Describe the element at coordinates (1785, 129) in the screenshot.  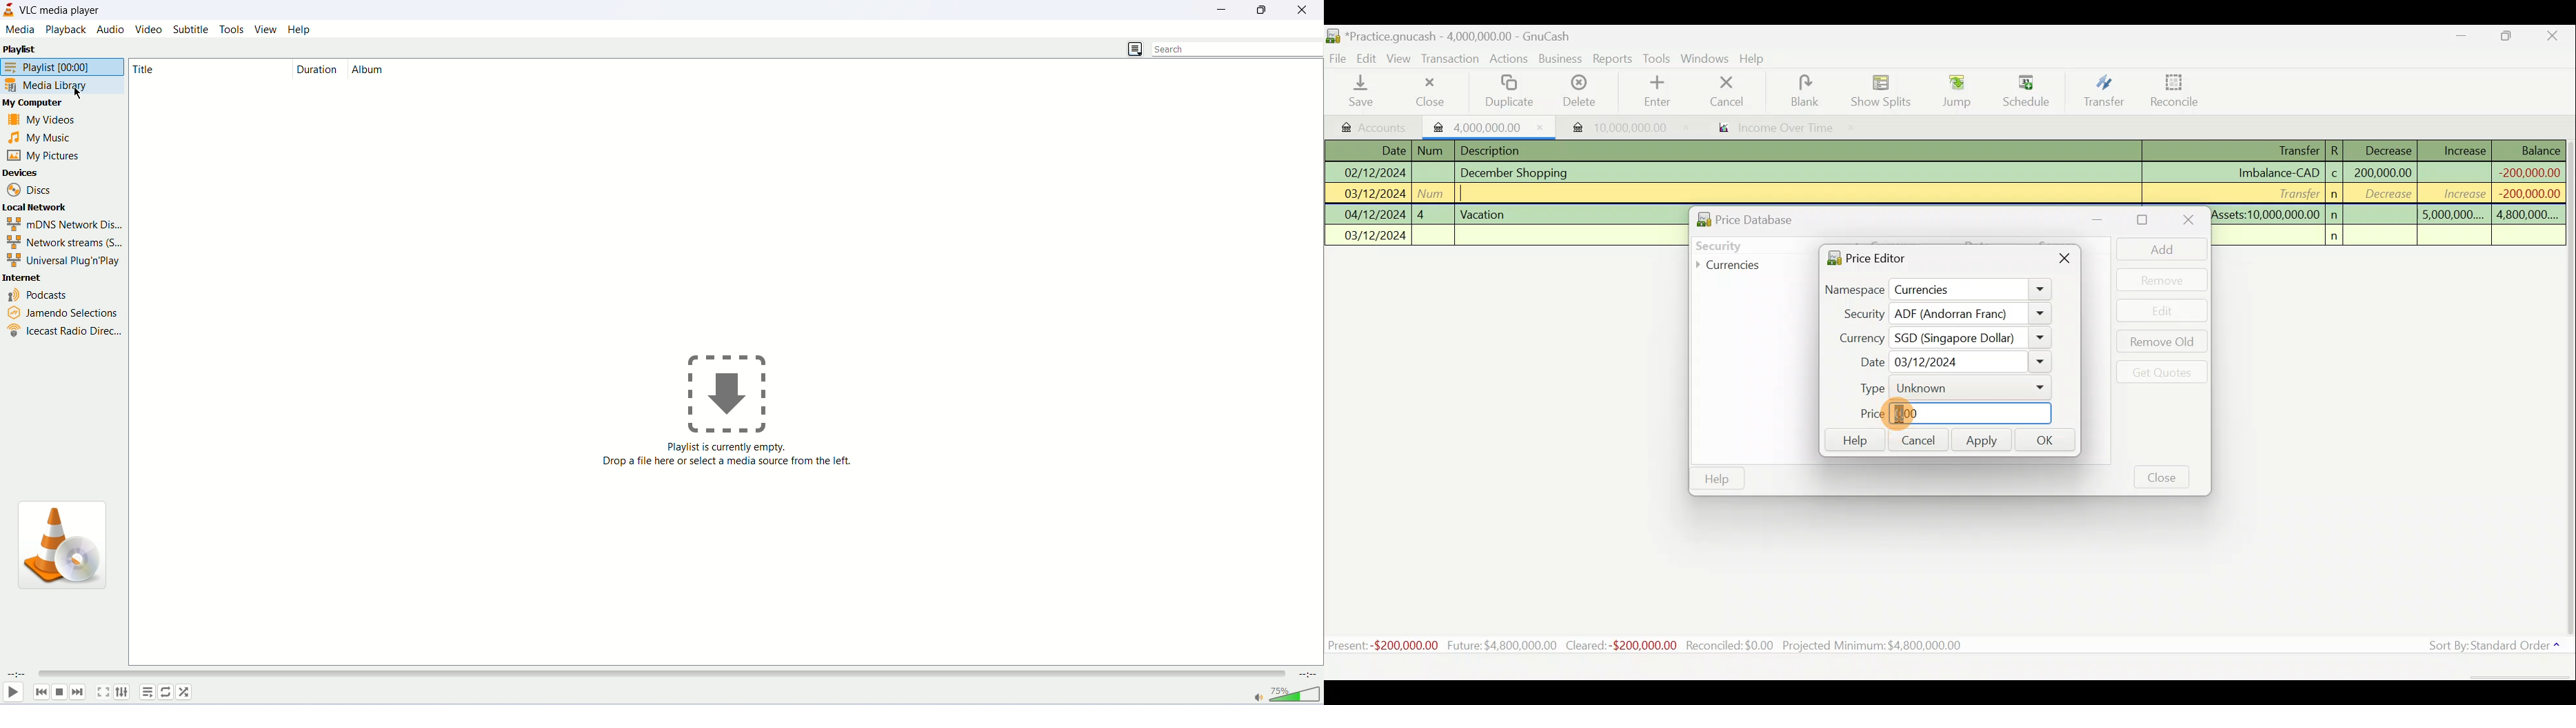
I see `income over time` at that location.